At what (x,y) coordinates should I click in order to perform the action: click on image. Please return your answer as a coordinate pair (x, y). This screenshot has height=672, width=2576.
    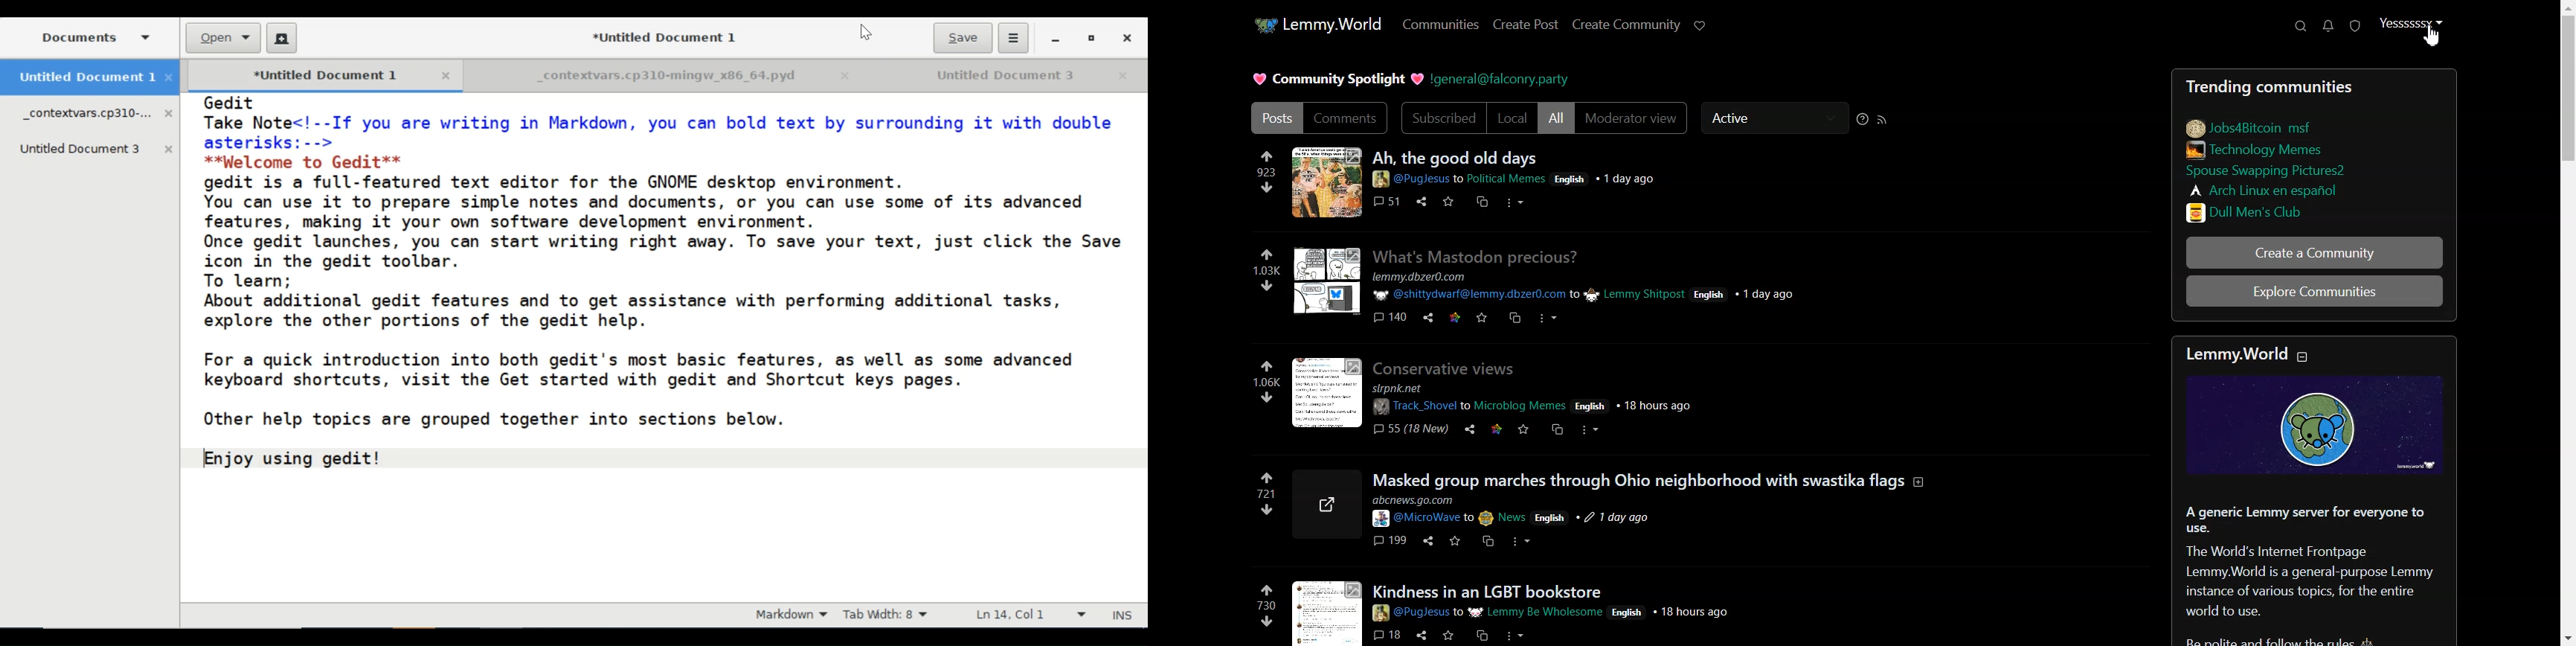
    Looking at the image, I should click on (1327, 391).